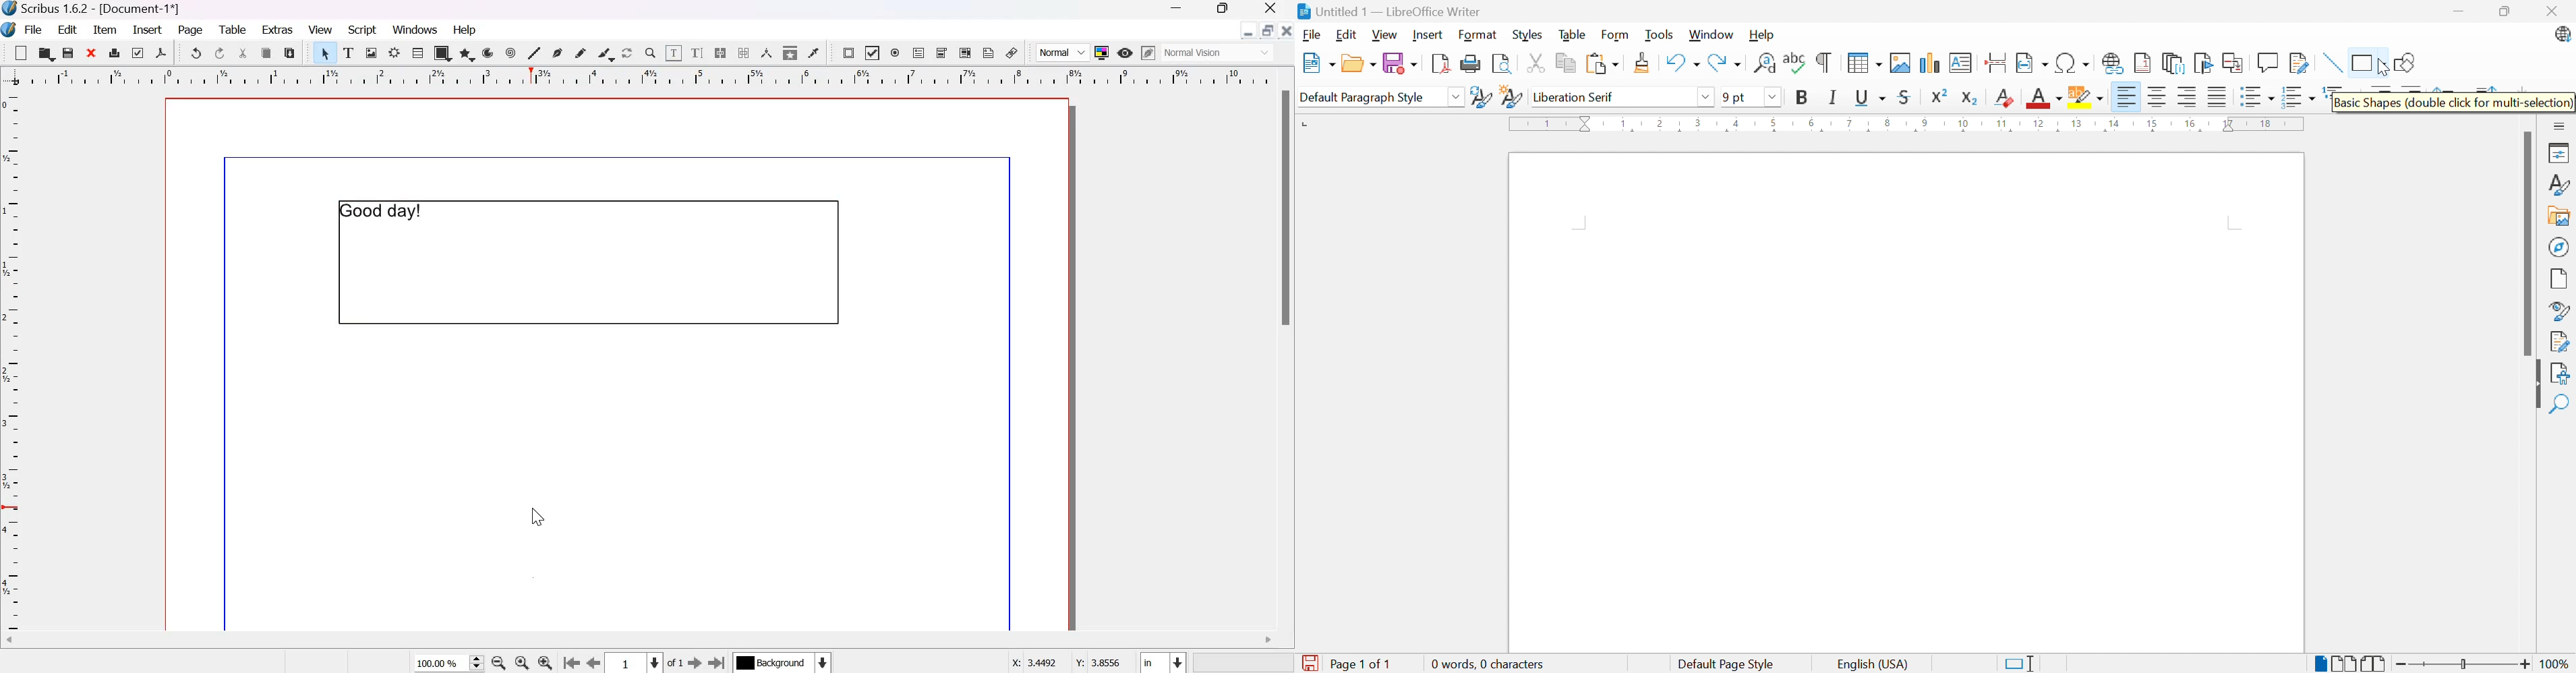  Describe the element at coordinates (1347, 36) in the screenshot. I see `Edit` at that location.